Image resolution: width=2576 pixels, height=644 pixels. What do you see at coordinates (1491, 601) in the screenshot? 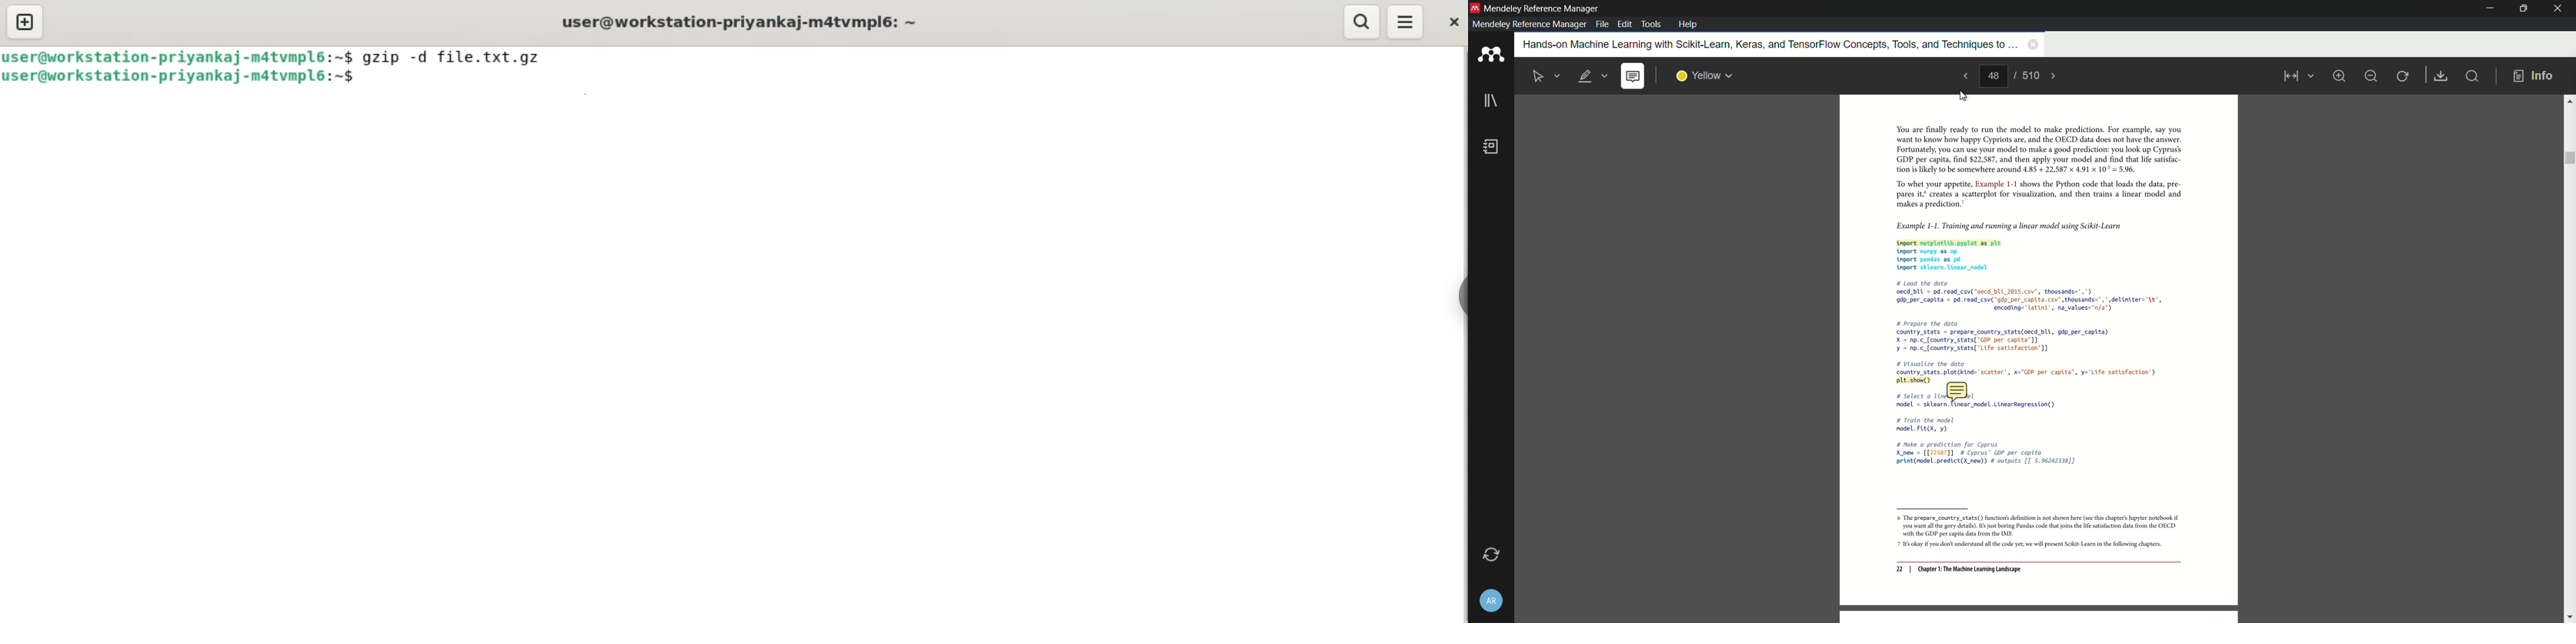
I see `account and settings` at bounding box center [1491, 601].